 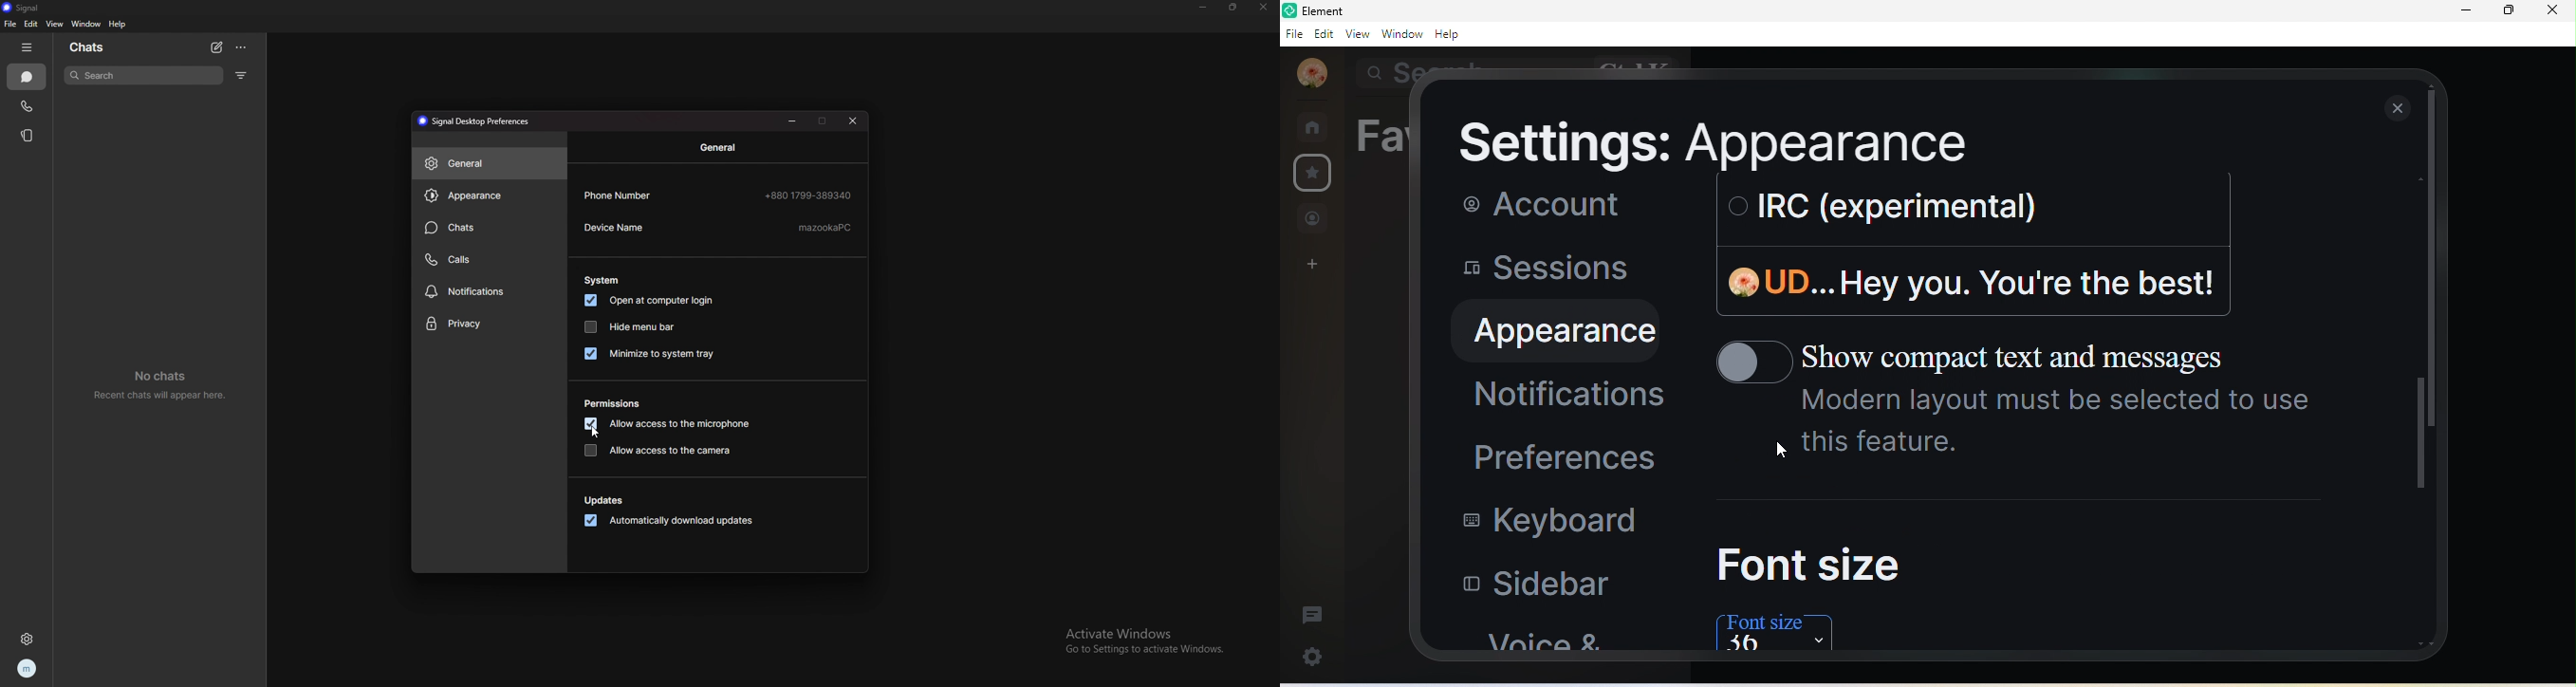 I want to click on device name, so click(x=720, y=227).